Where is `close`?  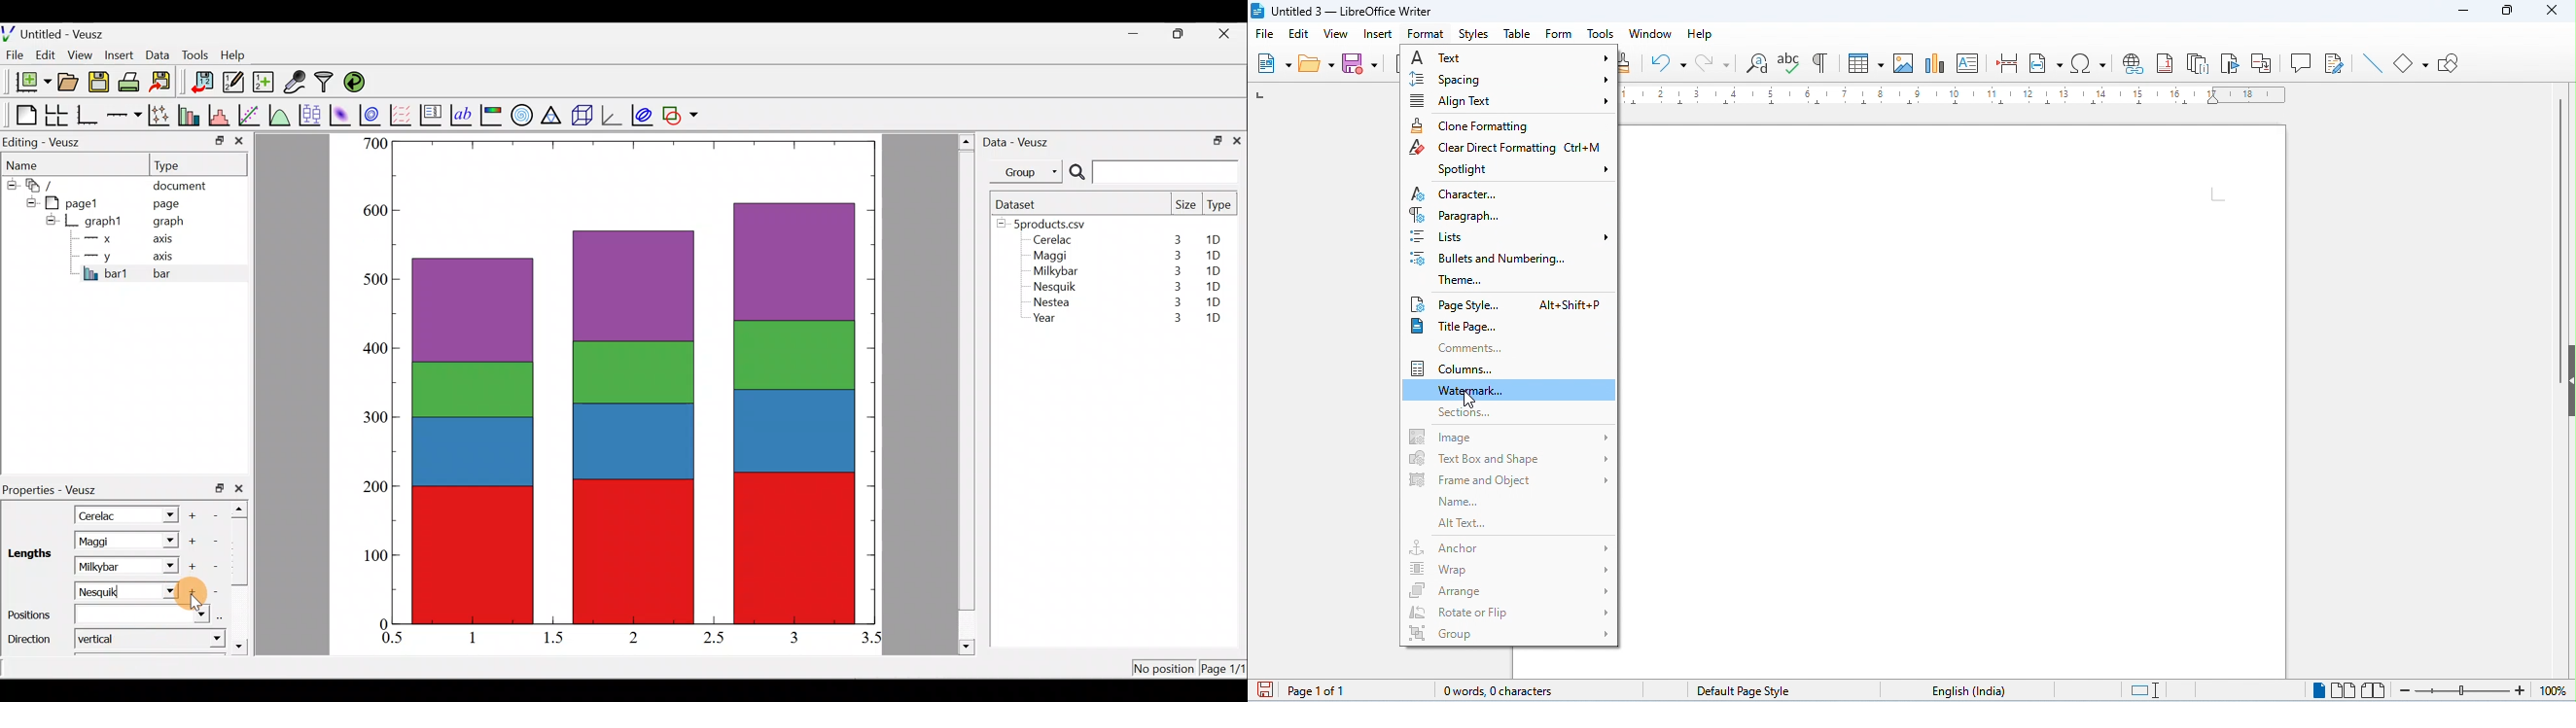 close is located at coordinates (2550, 10).